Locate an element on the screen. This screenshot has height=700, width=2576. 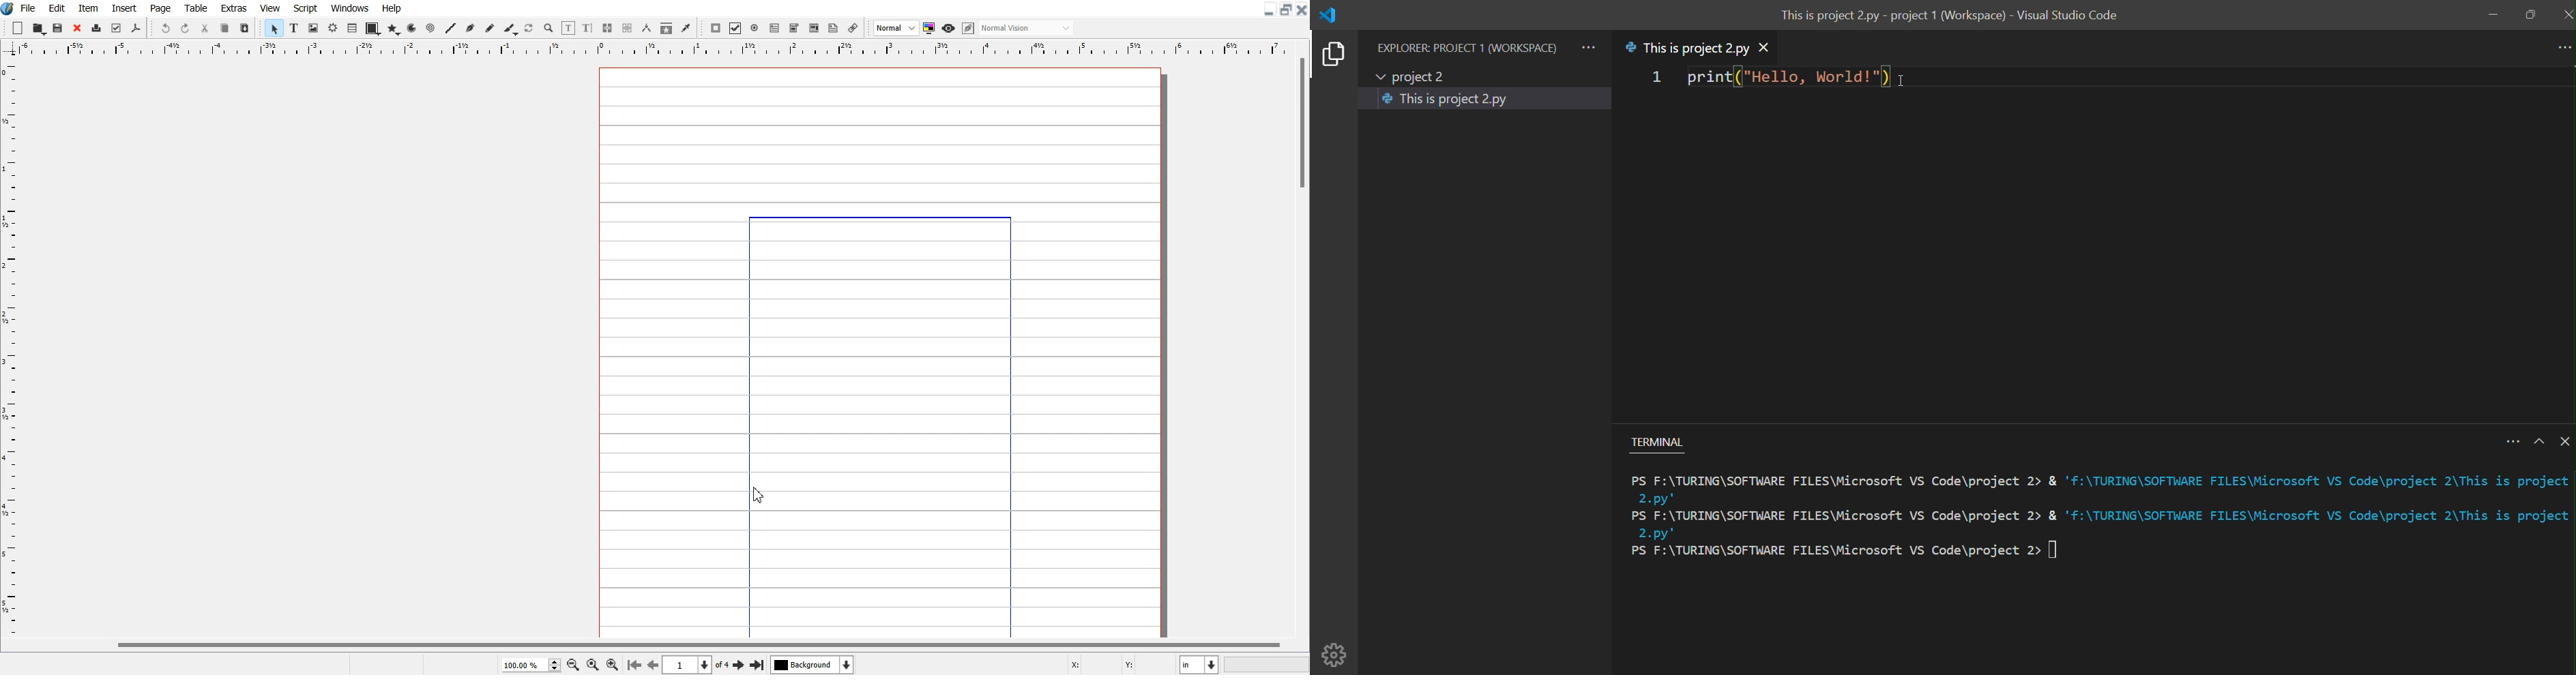
Page is located at coordinates (160, 9).